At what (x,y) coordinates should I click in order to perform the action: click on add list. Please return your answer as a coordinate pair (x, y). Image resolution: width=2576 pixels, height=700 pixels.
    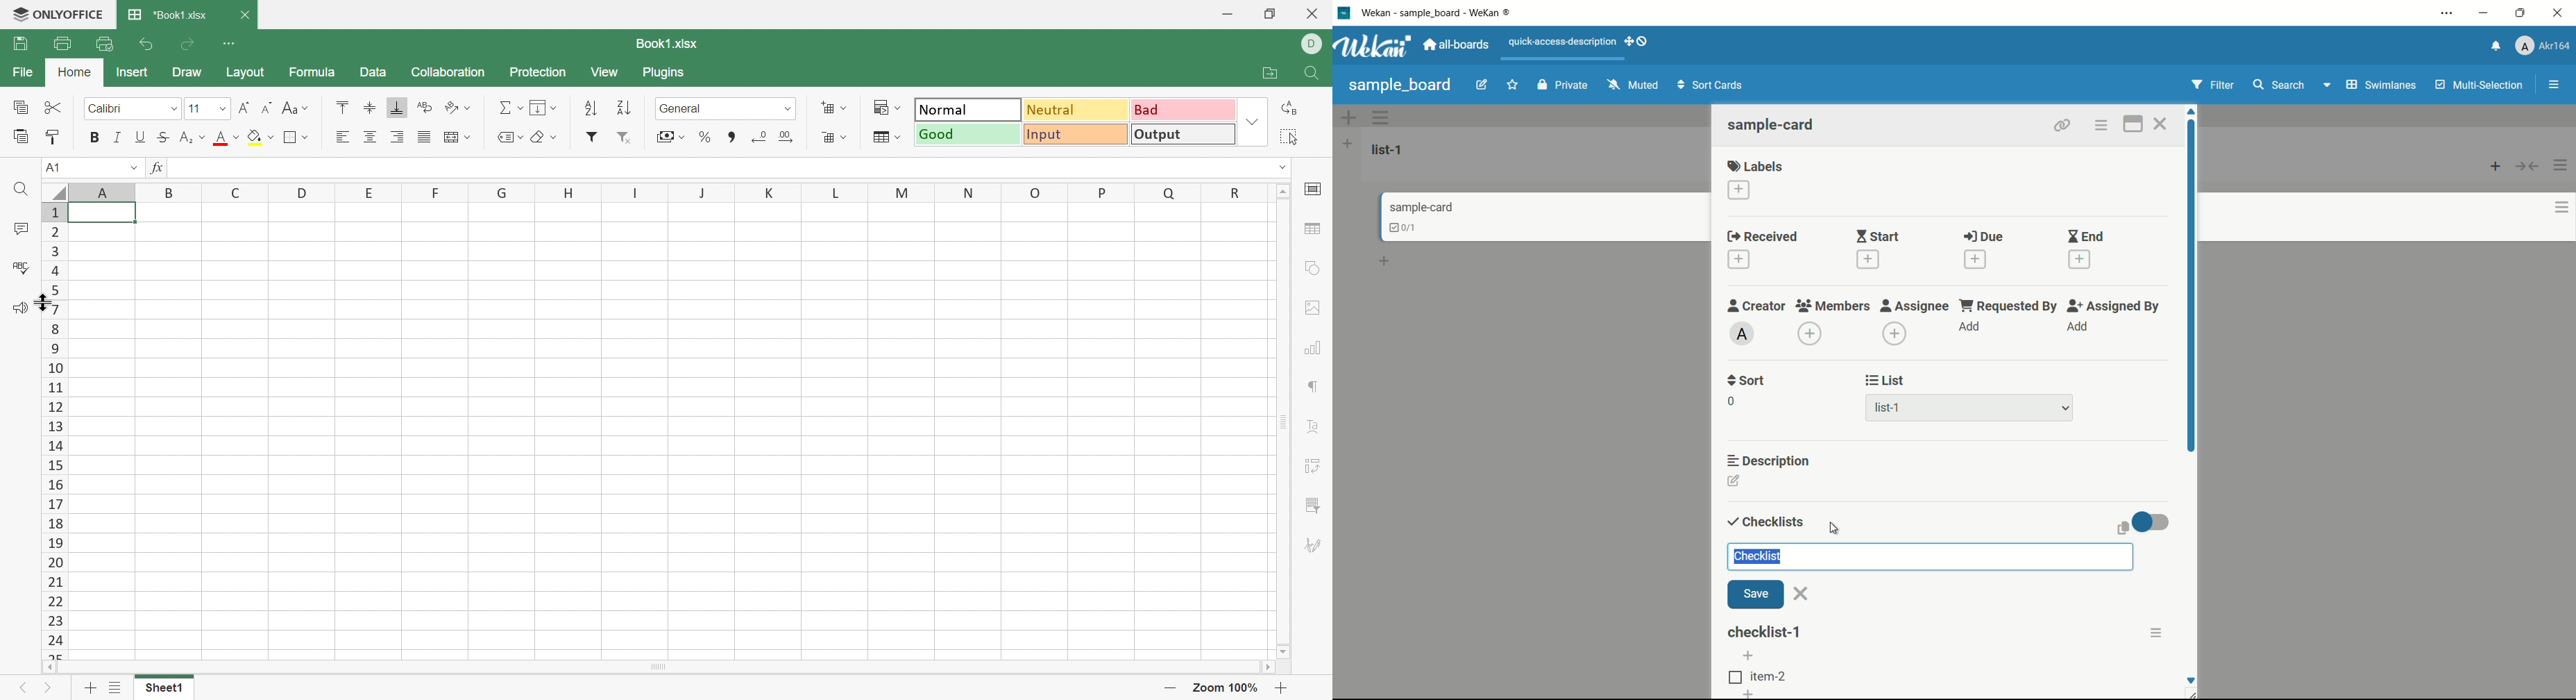
    Looking at the image, I should click on (1347, 143).